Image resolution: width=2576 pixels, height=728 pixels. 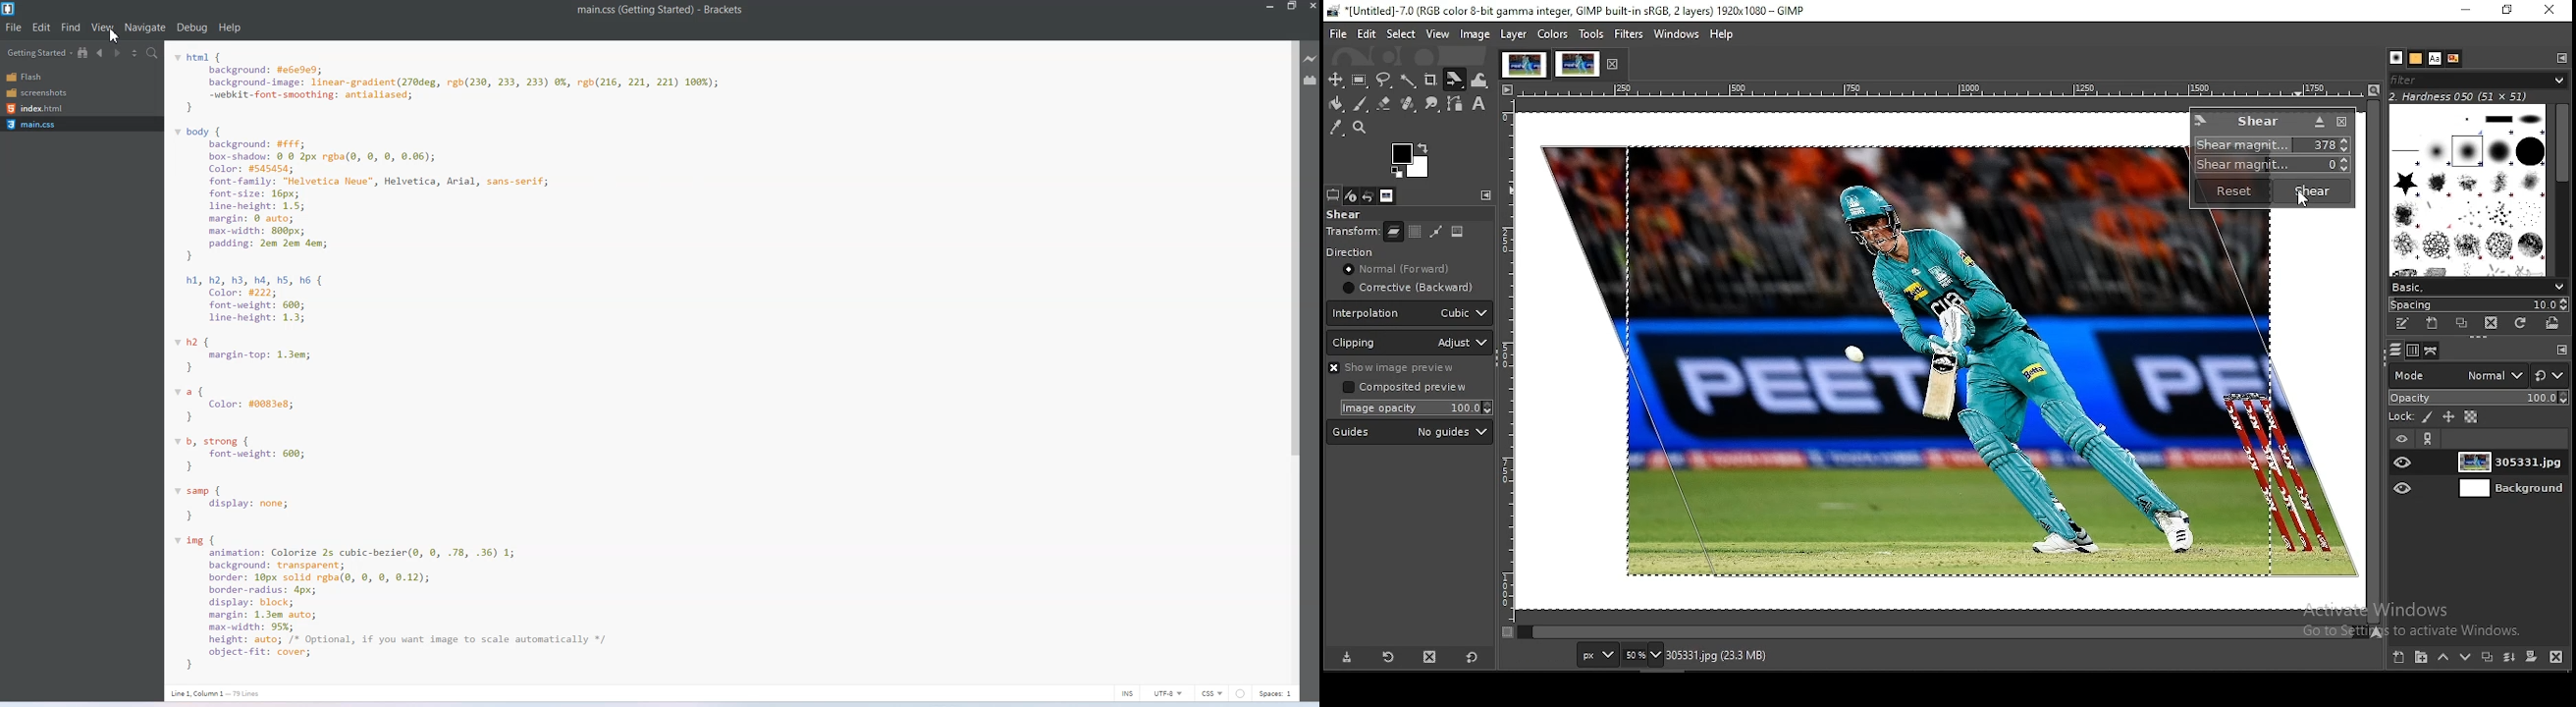 What do you see at coordinates (1508, 367) in the screenshot?
I see `vertical scale` at bounding box center [1508, 367].